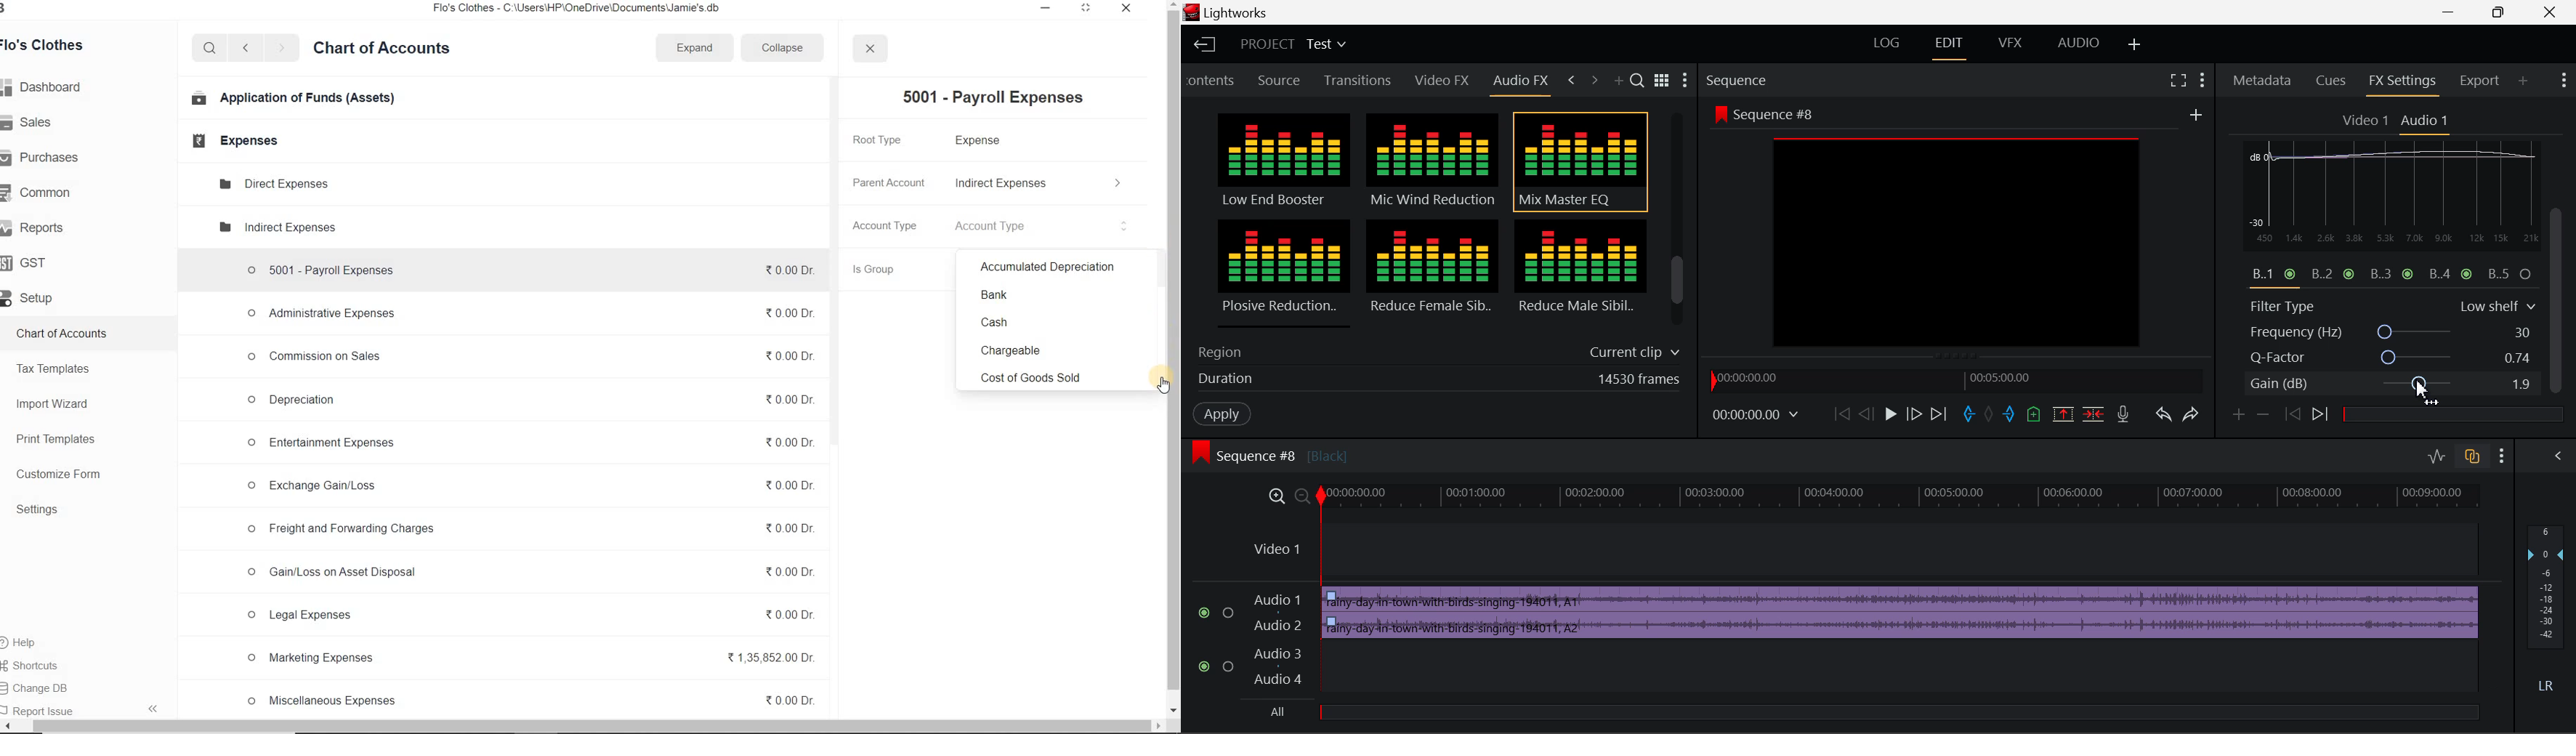  I want to click on Close, so click(2543, 12).